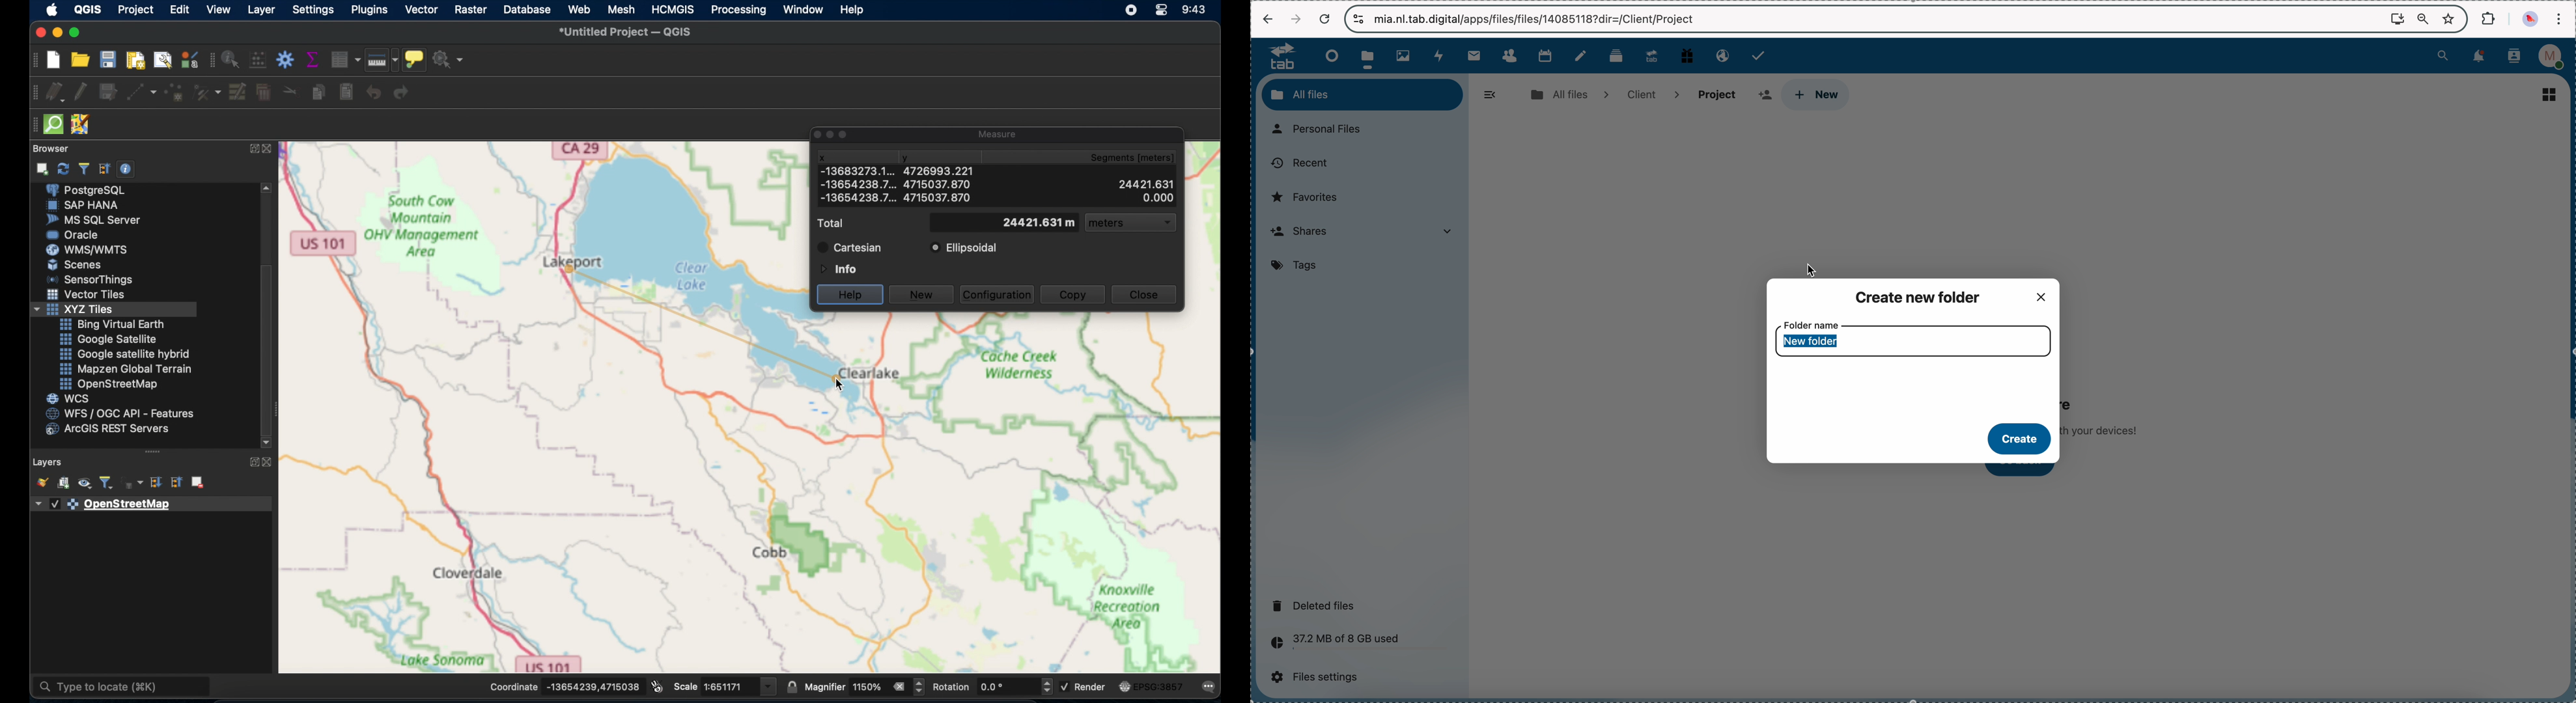  Describe the element at coordinates (269, 462) in the screenshot. I see `close` at that location.